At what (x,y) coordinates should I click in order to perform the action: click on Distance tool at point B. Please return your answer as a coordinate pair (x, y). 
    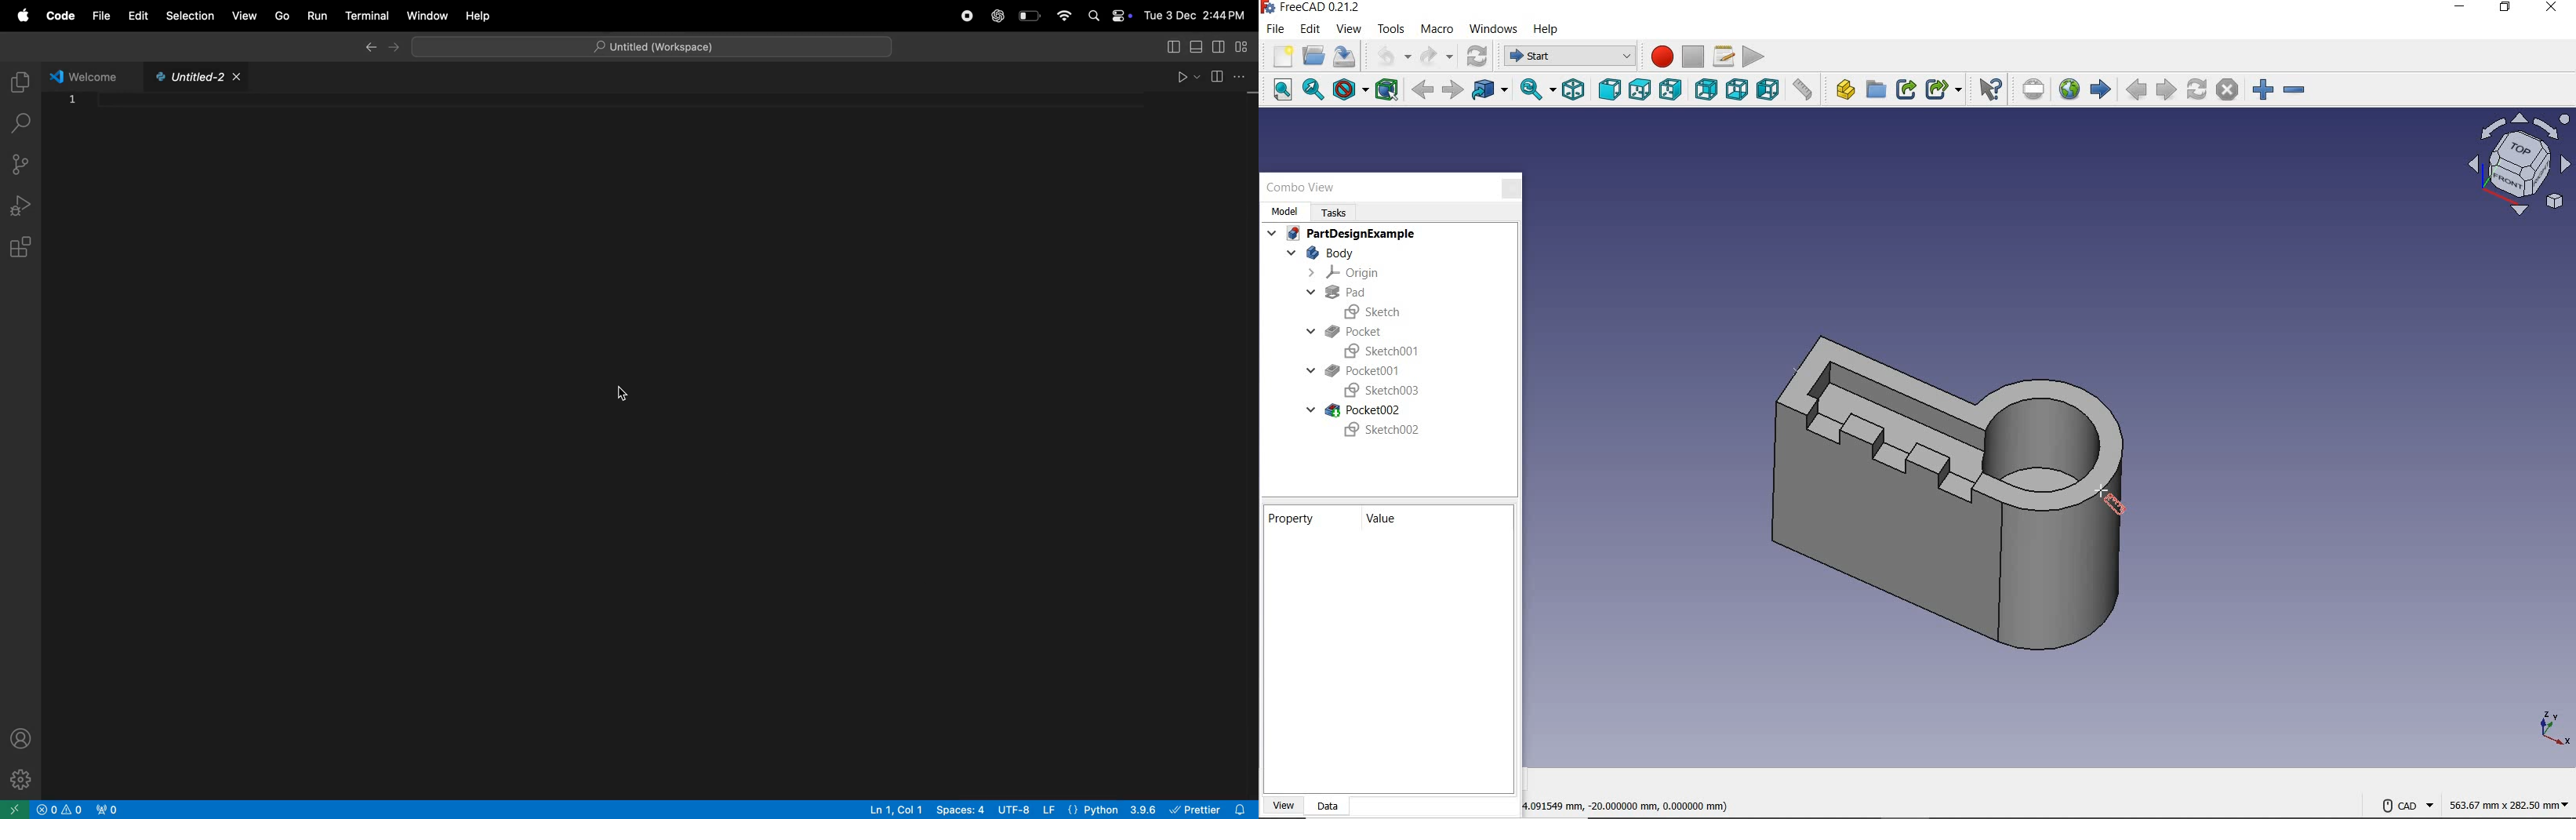
    Looking at the image, I should click on (2113, 503).